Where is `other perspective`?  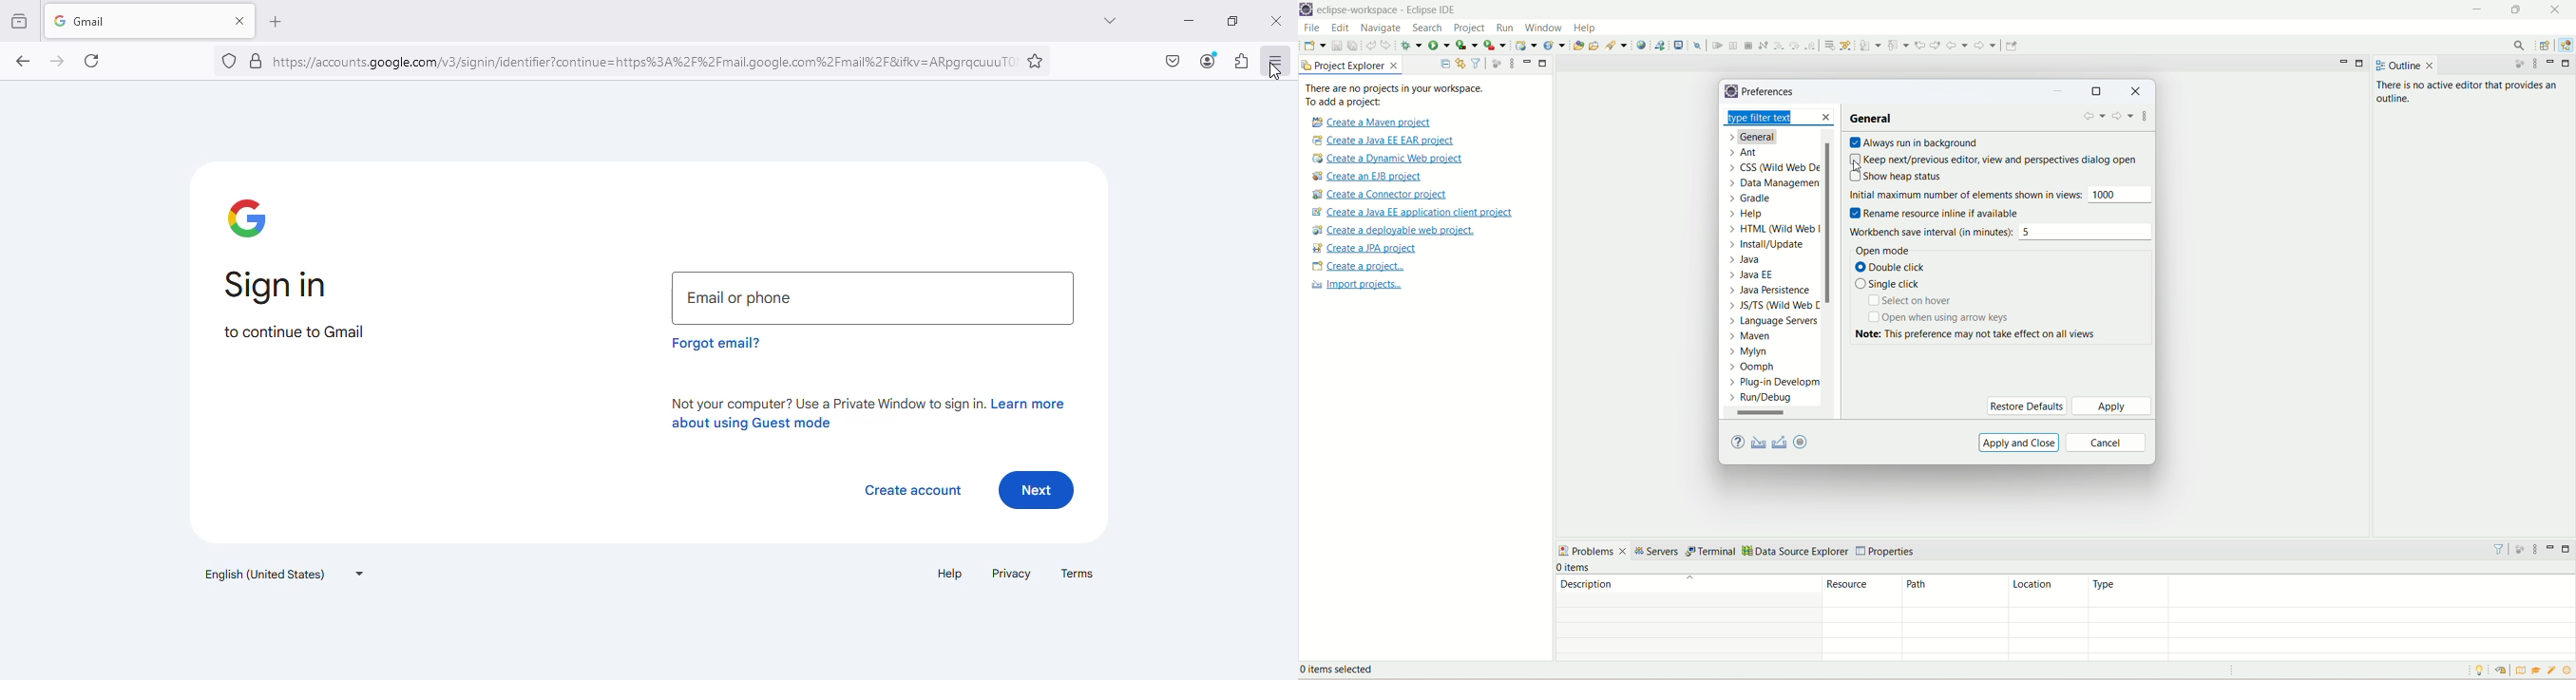 other perspective is located at coordinates (2546, 46).